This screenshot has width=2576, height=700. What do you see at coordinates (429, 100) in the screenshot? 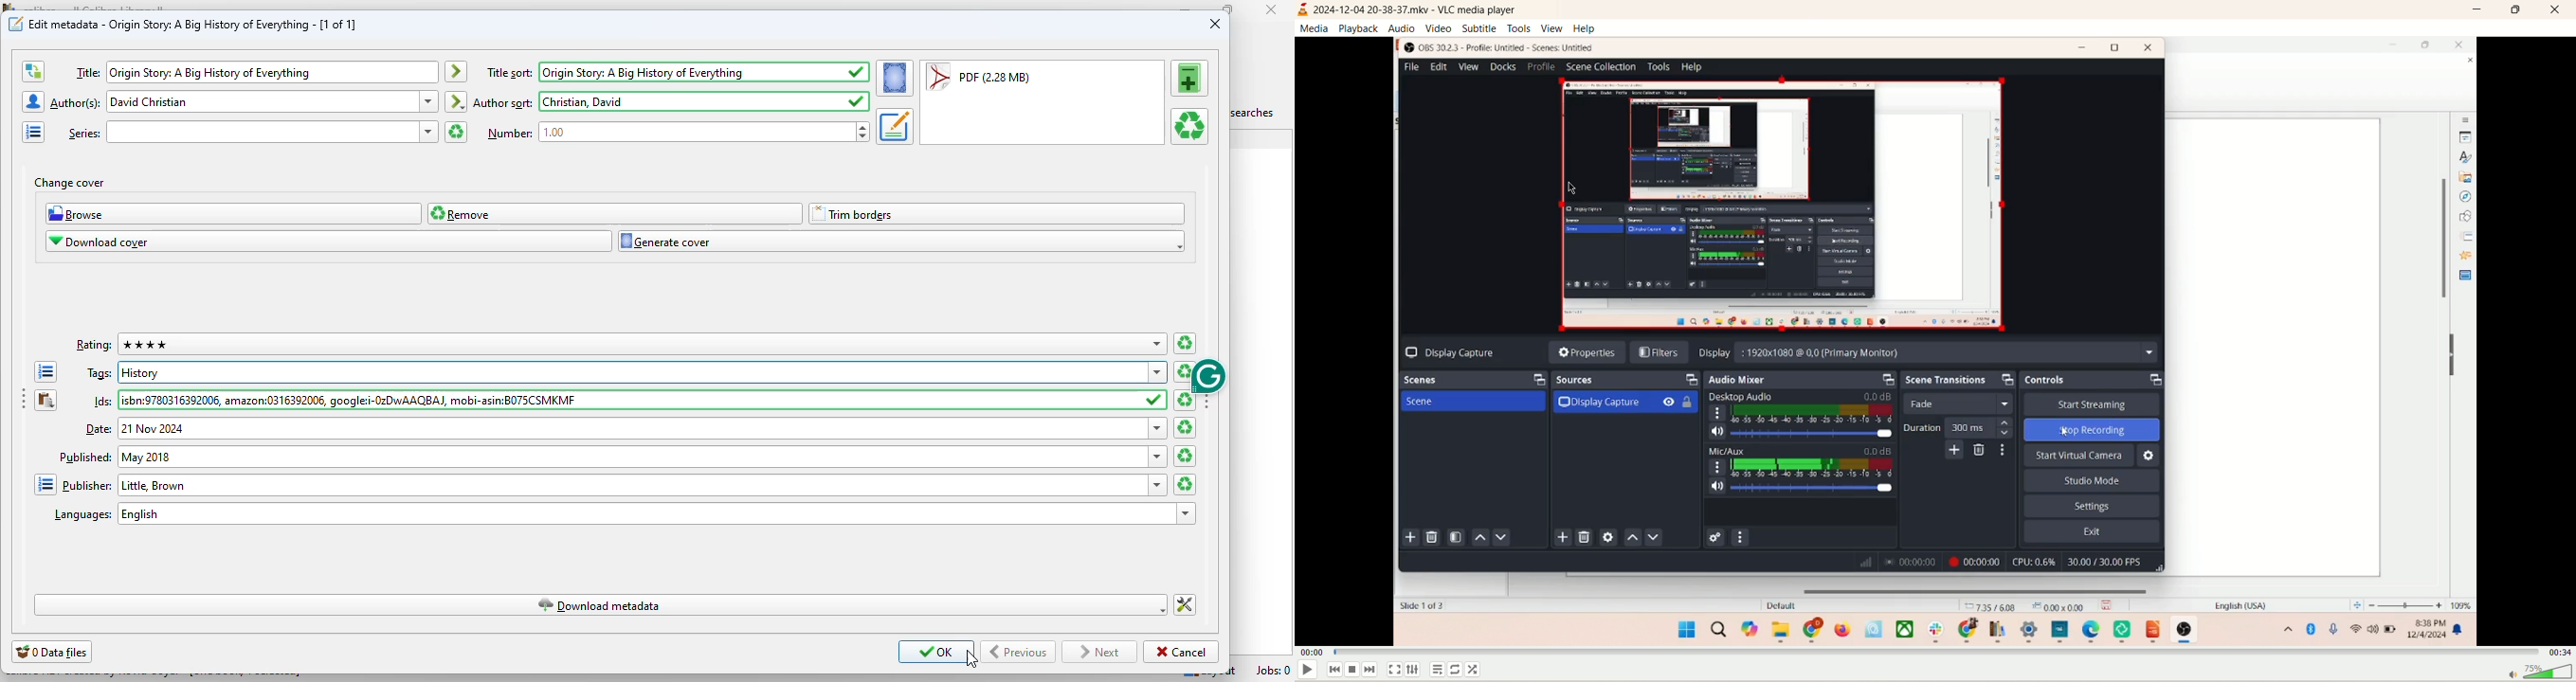
I see `dropdown` at bounding box center [429, 100].